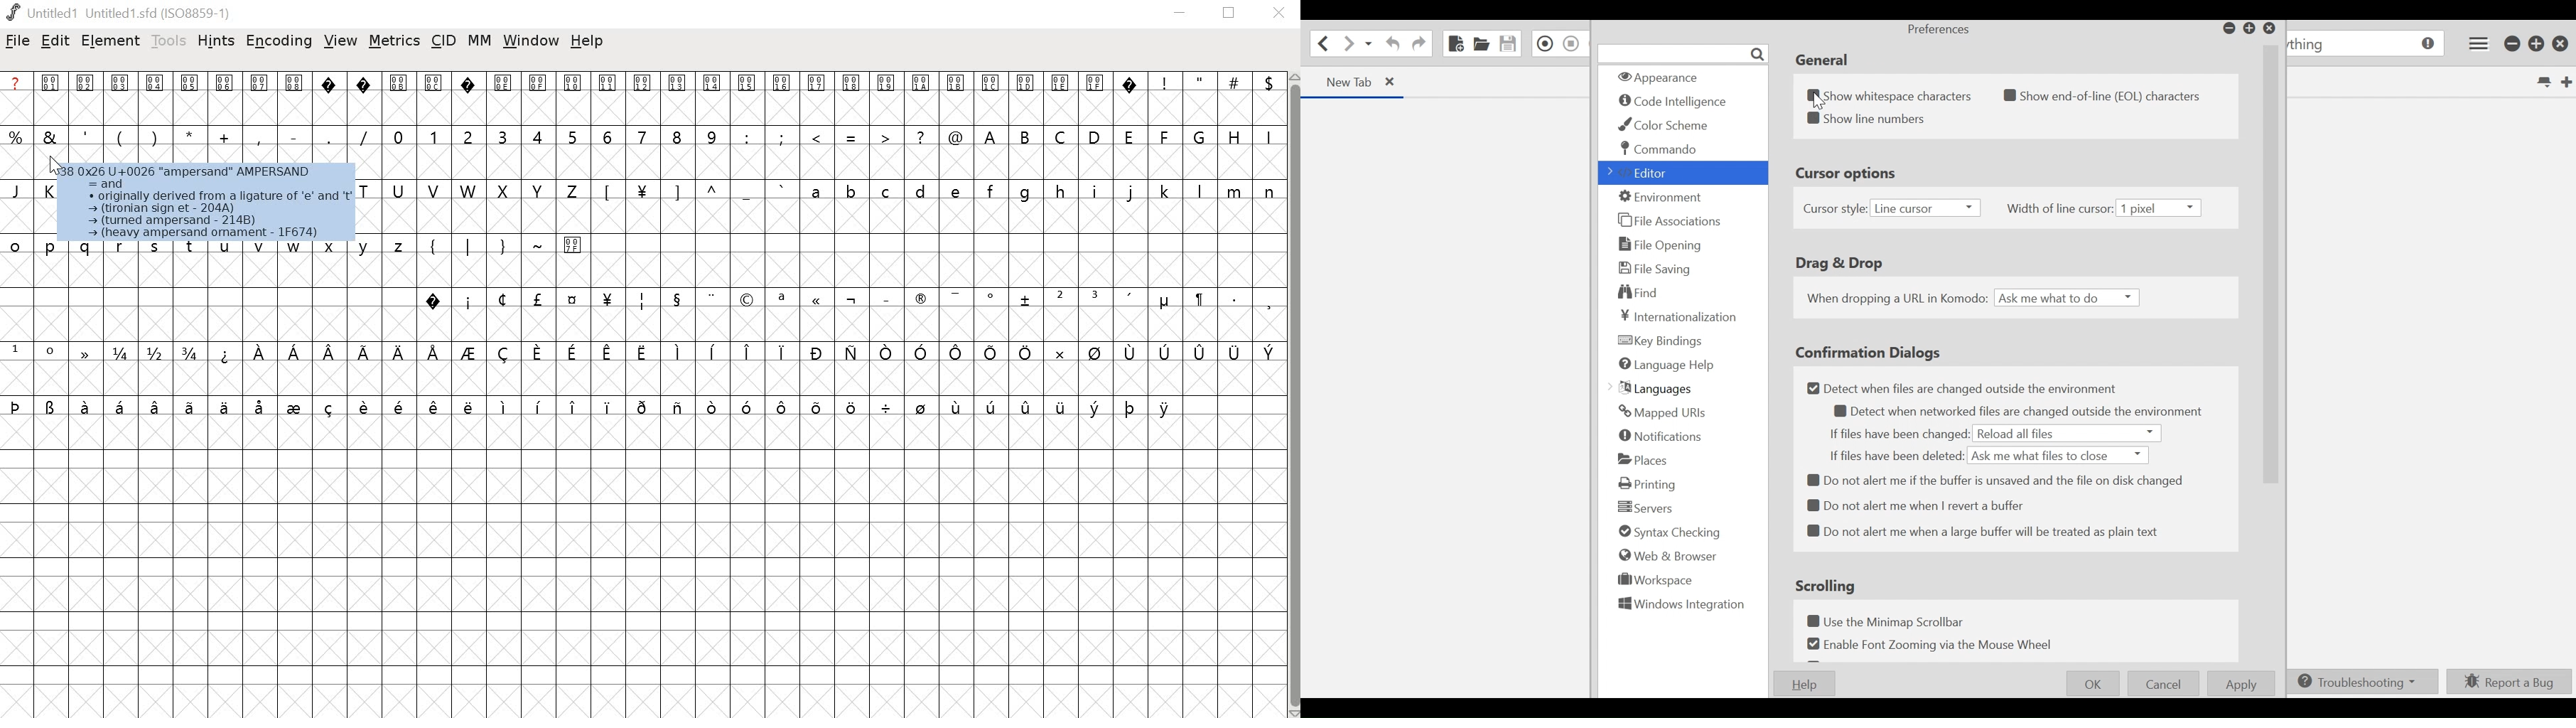  What do you see at coordinates (610, 135) in the screenshot?
I see `6` at bounding box center [610, 135].